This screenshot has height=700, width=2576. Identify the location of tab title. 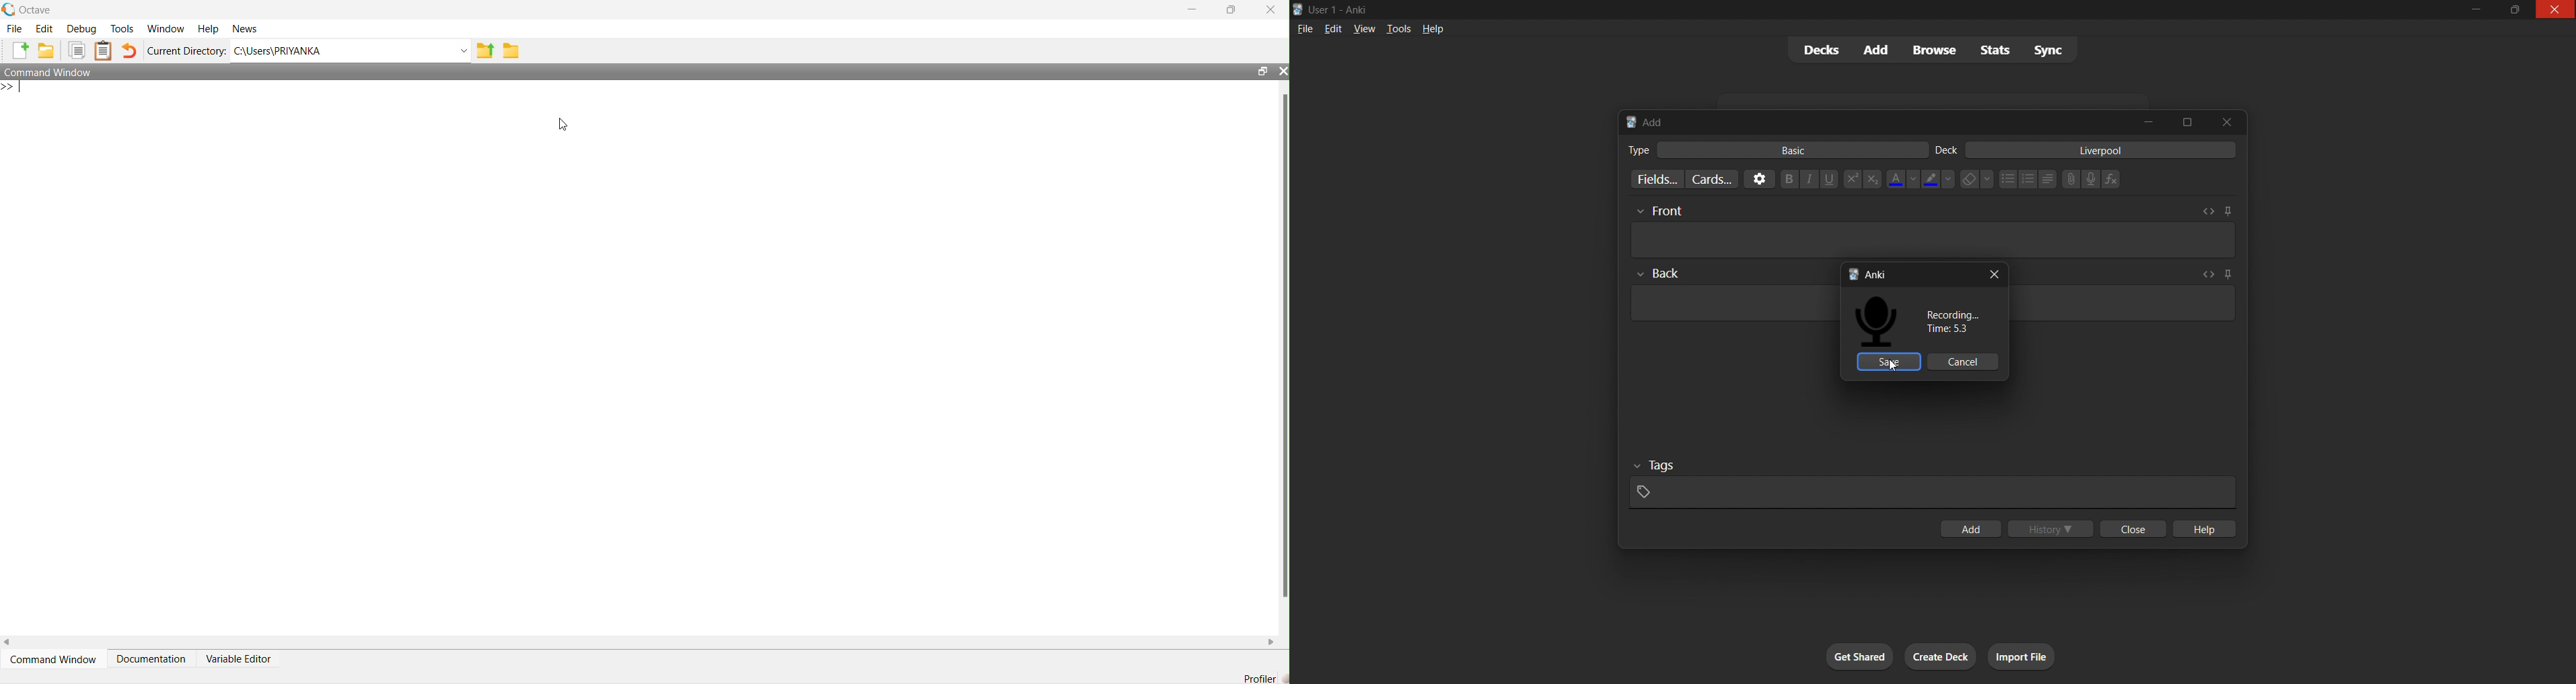
(1873, 120).